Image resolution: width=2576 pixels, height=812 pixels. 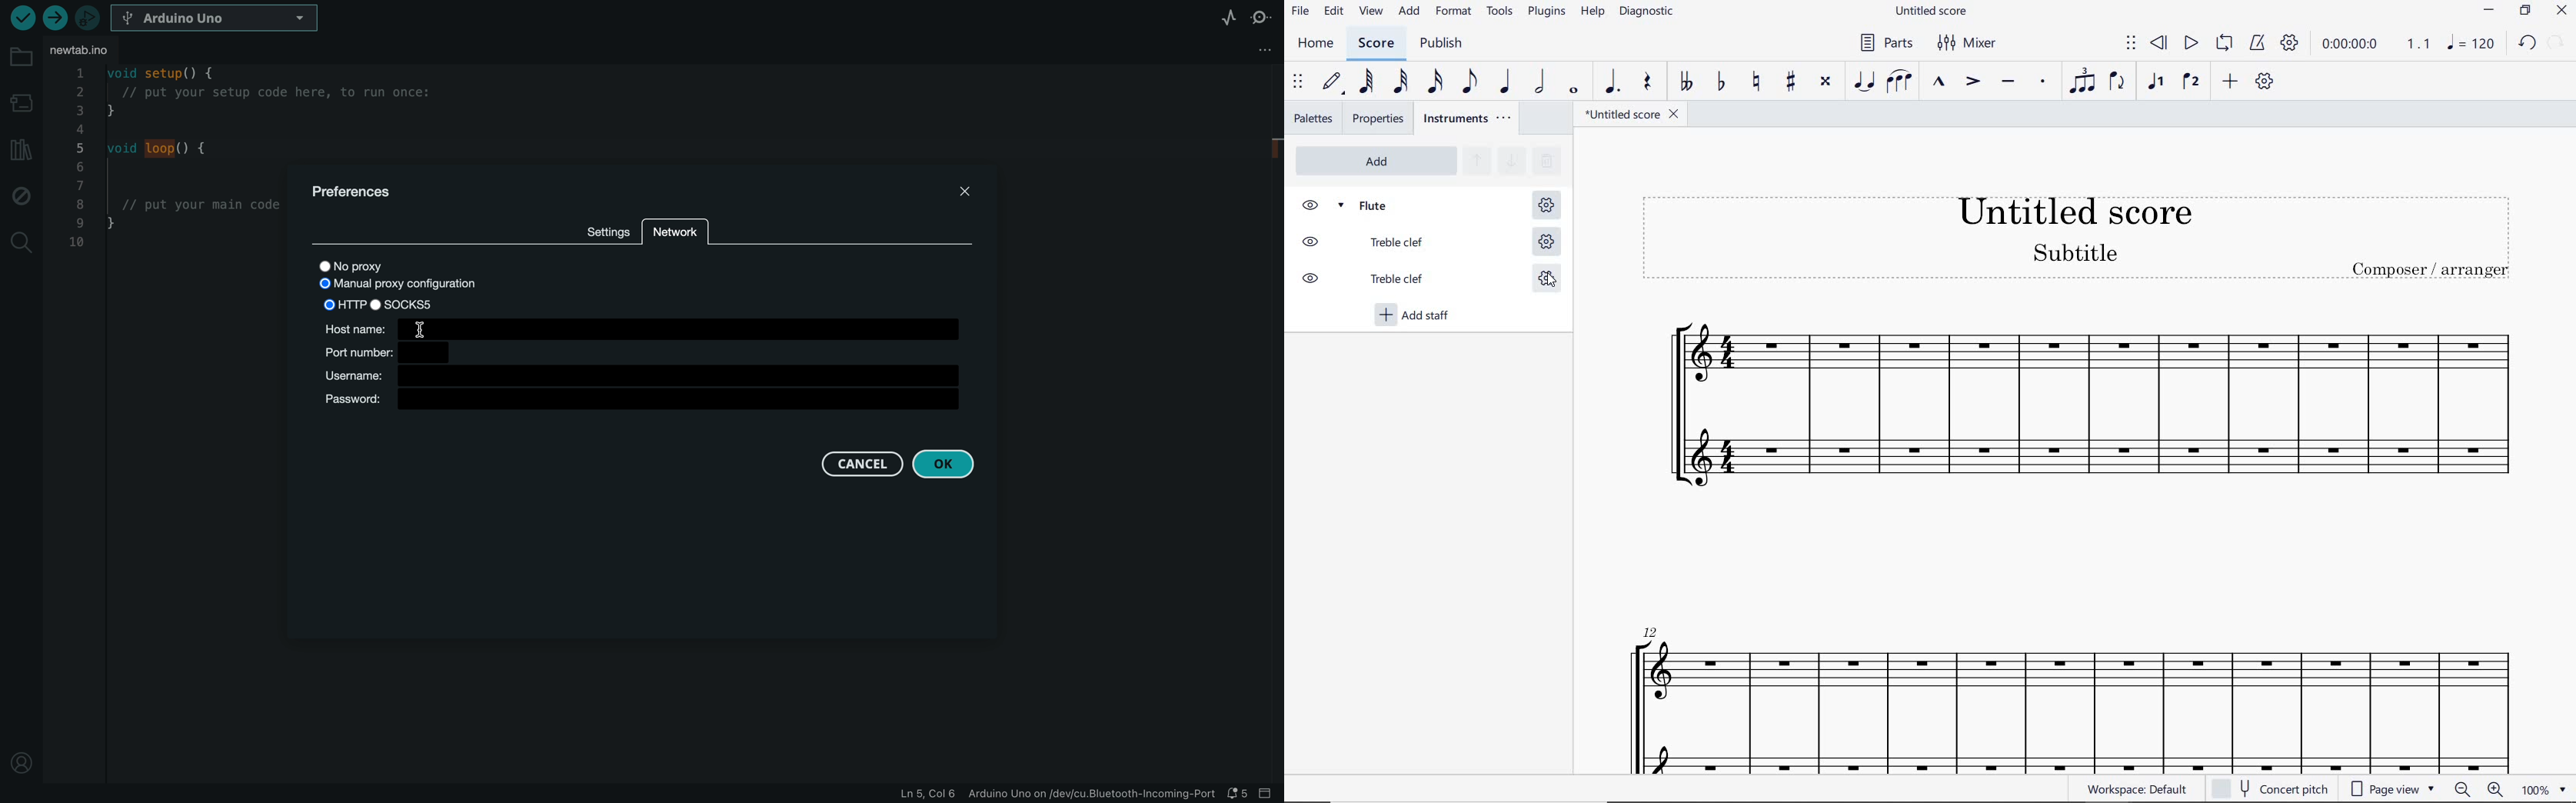 I want to click on VOICE 1, so click(x=2155, y=83).